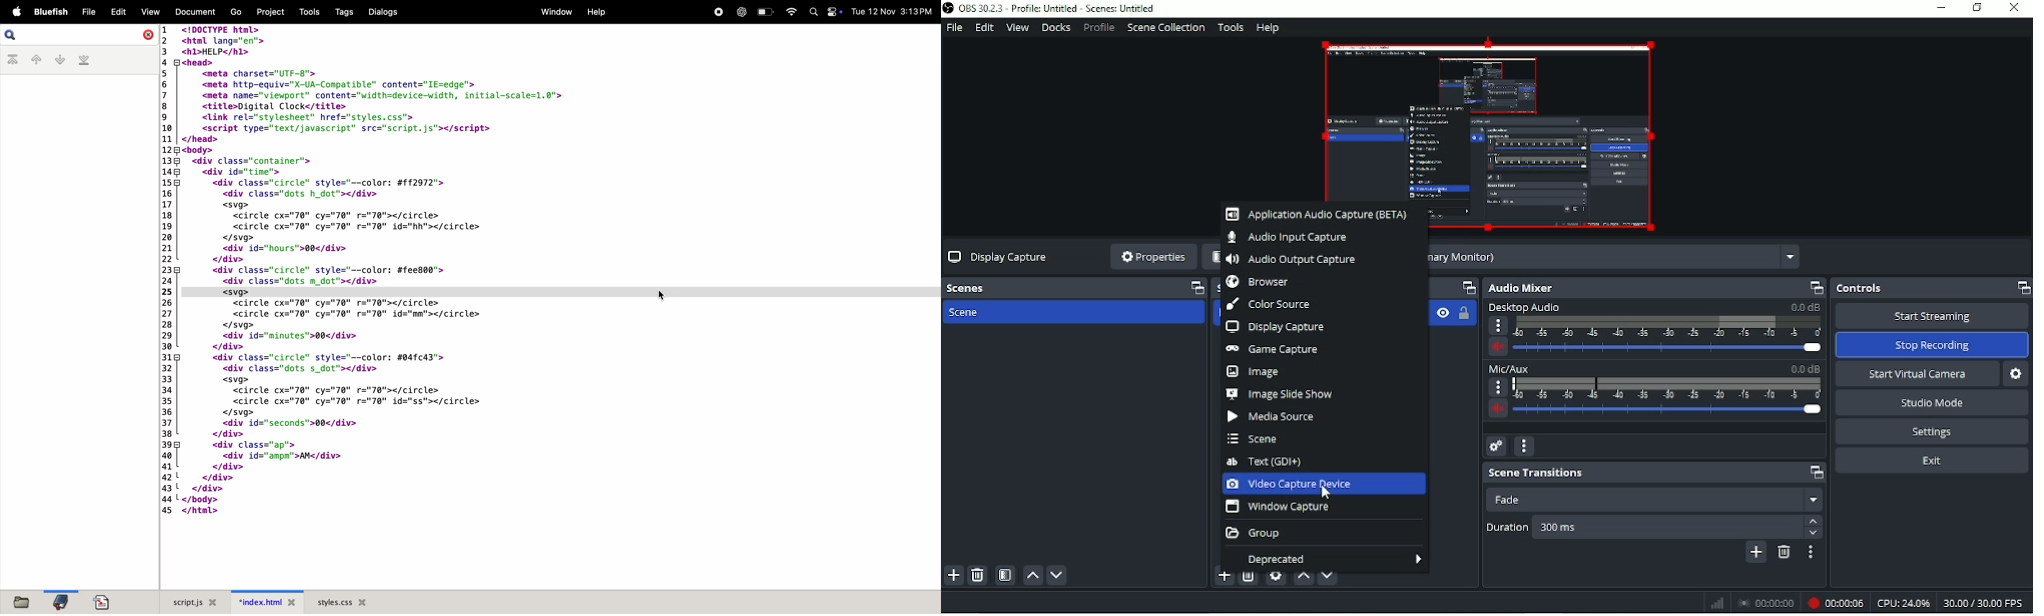  I want to click on Scenes, so click(1074, 287).